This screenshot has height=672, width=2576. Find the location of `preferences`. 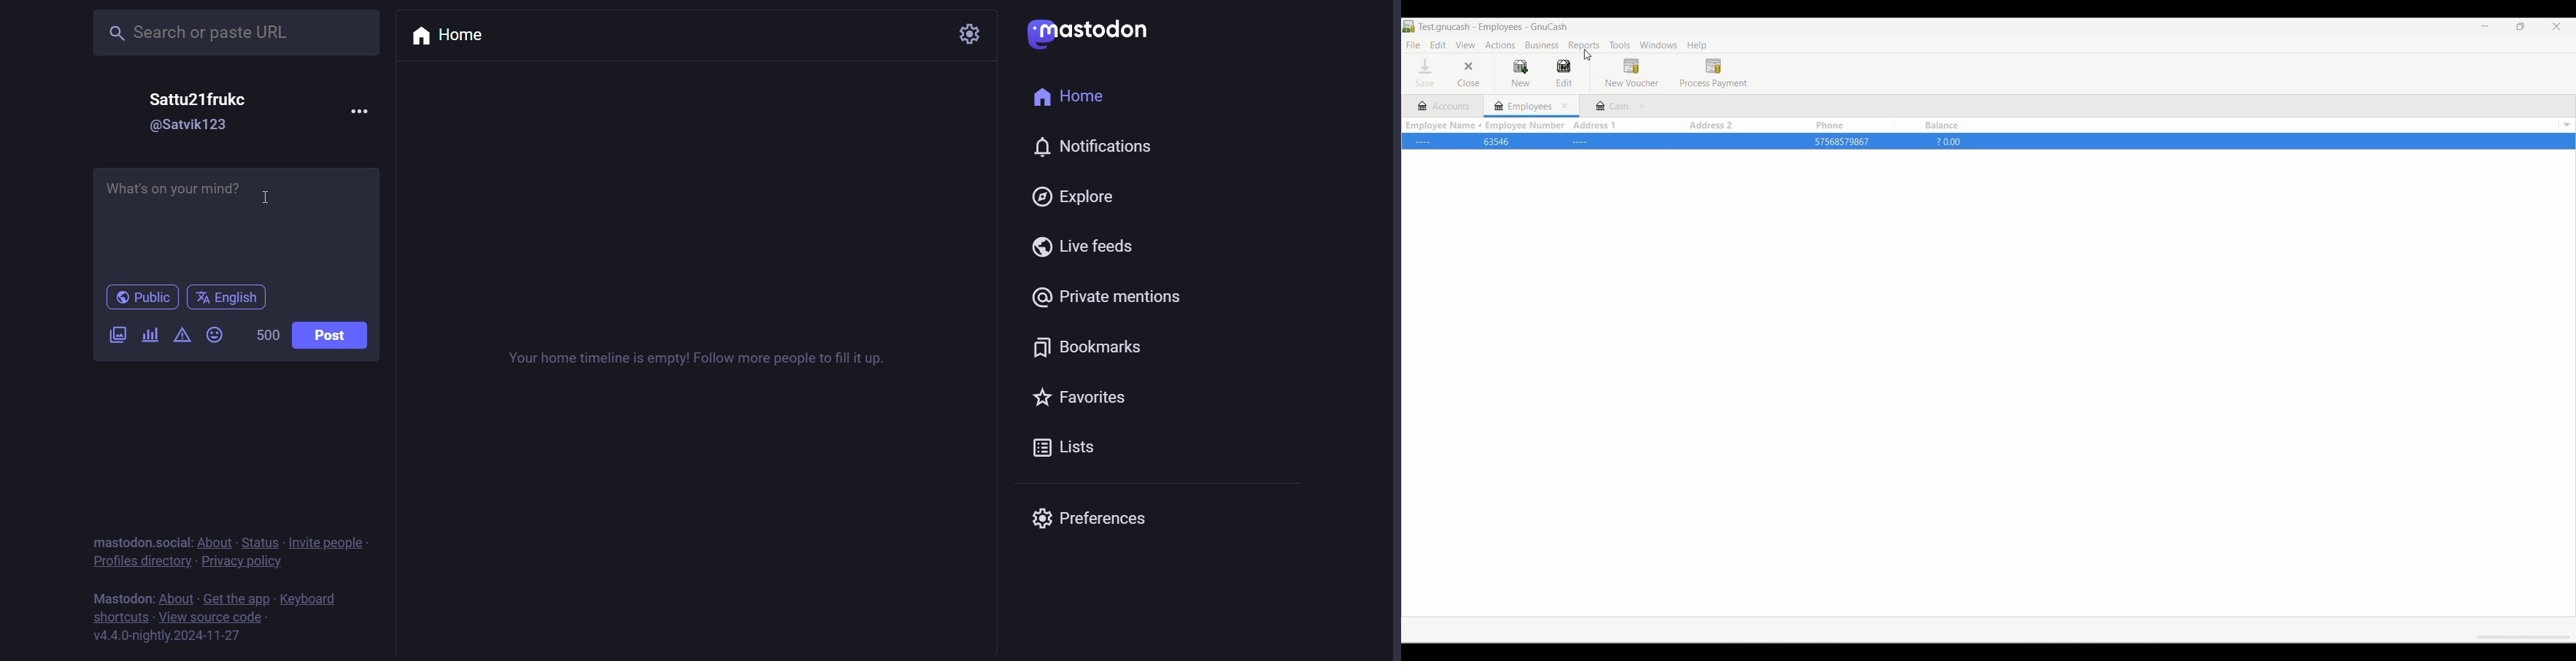

preferences is located at coordinates (1089, 517).